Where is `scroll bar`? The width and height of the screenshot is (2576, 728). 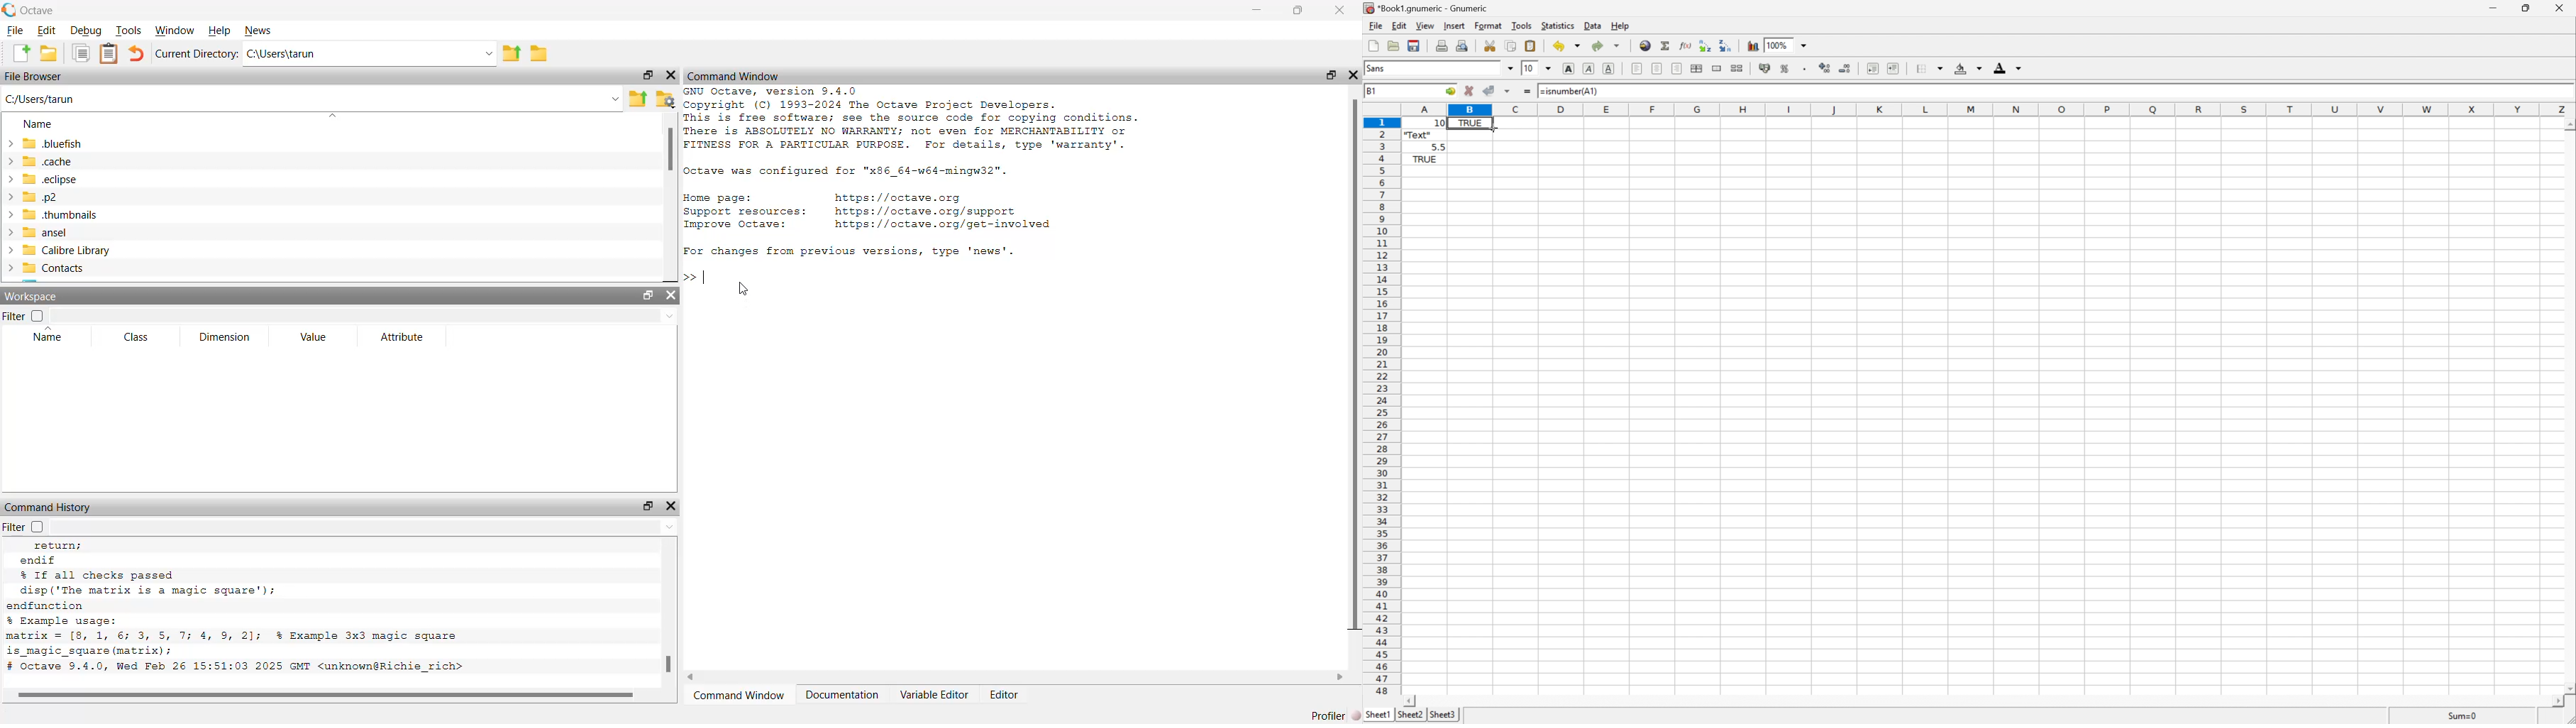
scroll bar is located at coordinates (1355, 367).